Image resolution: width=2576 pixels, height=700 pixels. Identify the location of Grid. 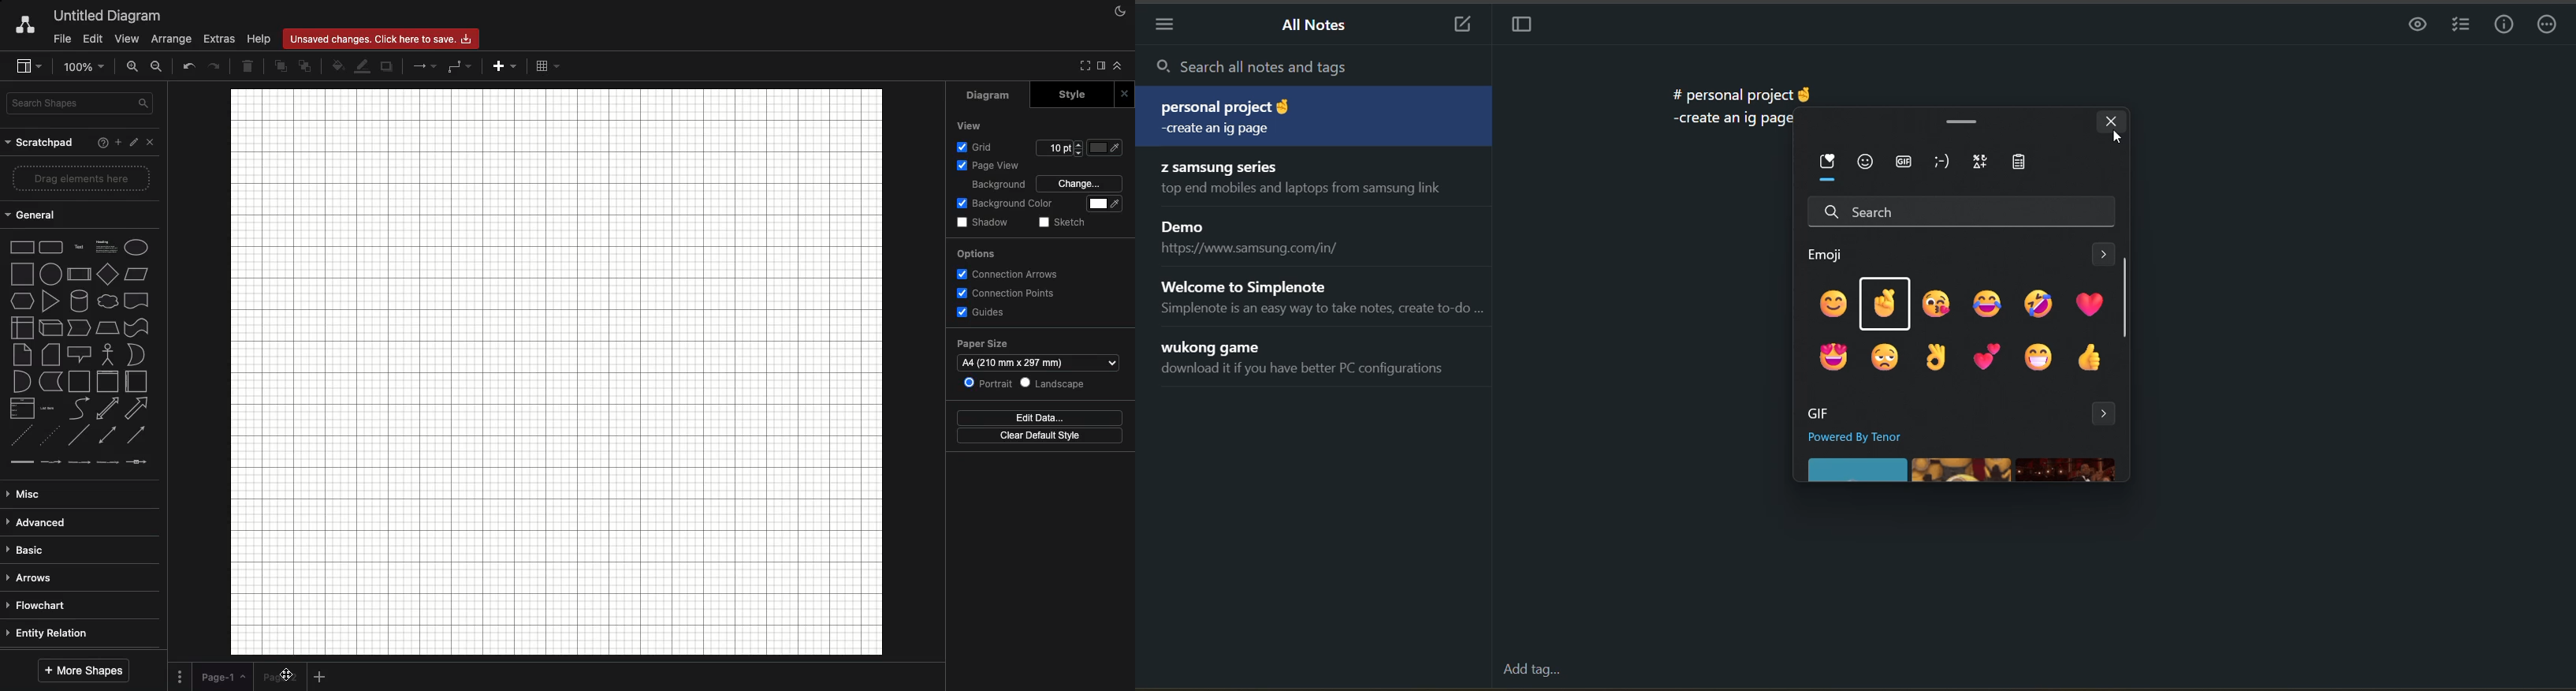
(973, 148).